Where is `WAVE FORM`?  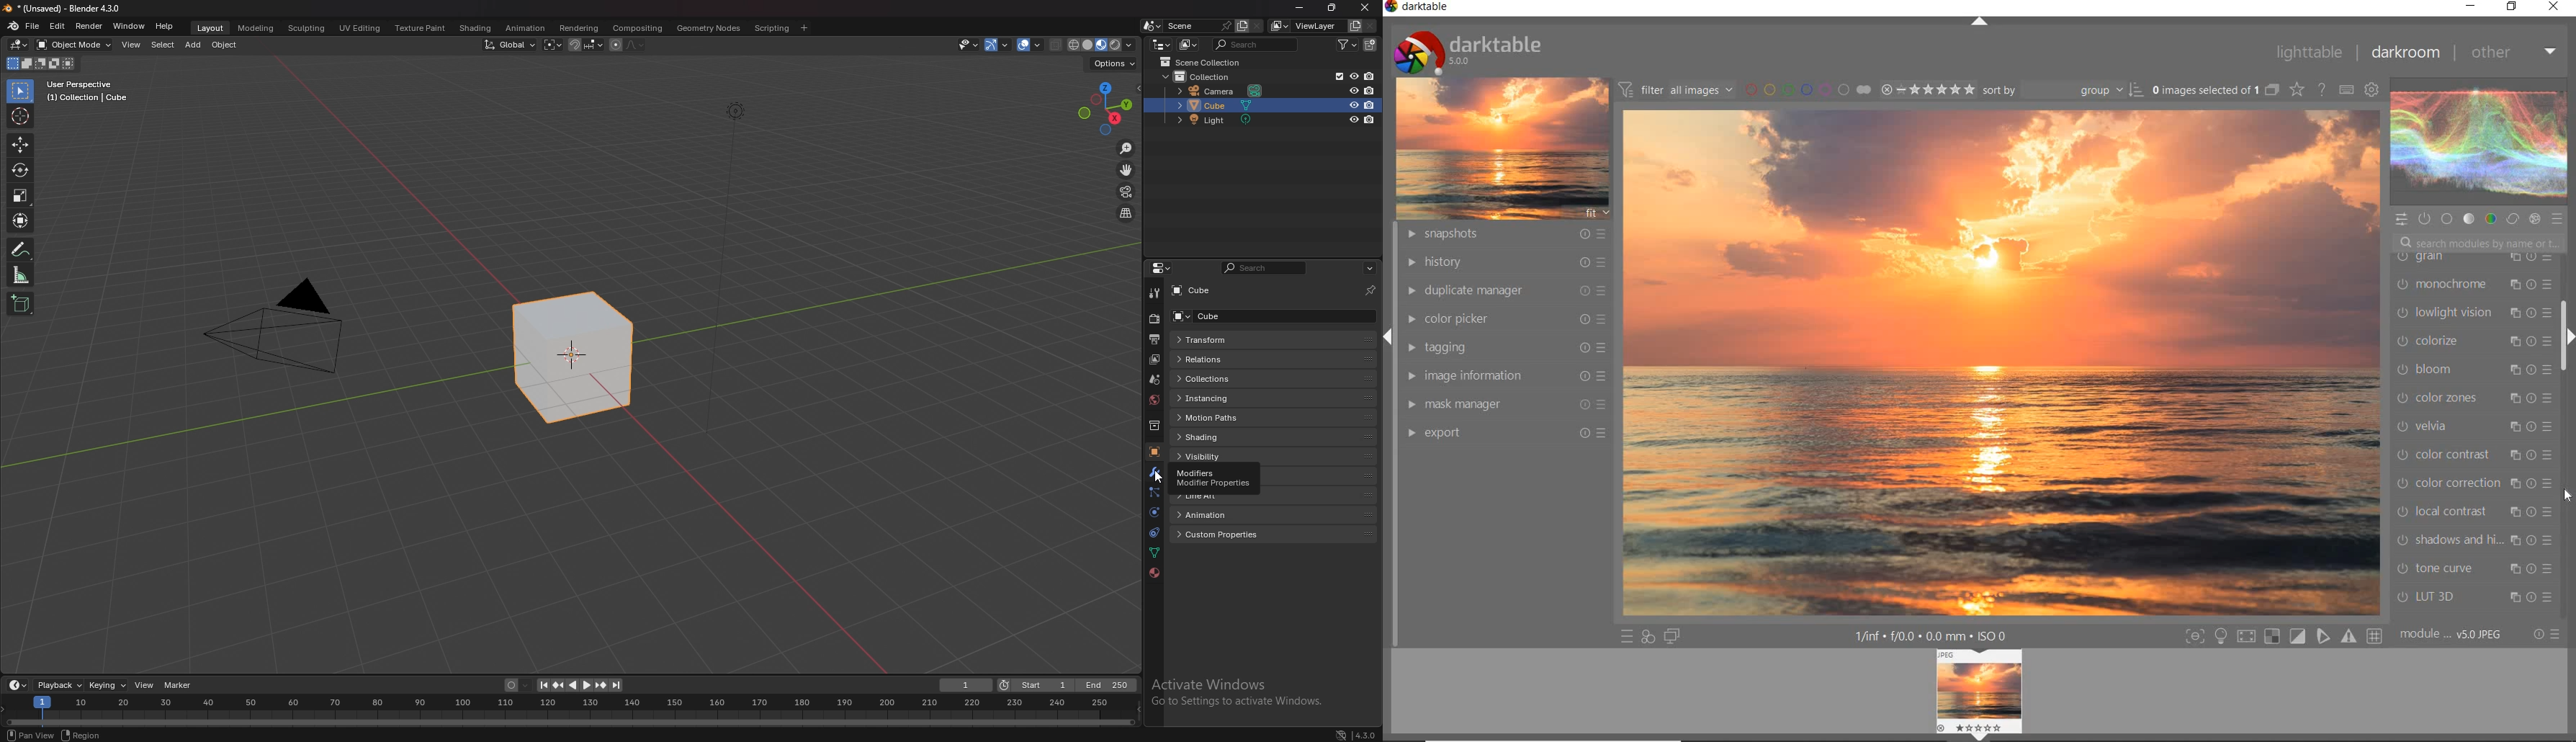
WAVE FORM is located at coordinates (2478, 144).